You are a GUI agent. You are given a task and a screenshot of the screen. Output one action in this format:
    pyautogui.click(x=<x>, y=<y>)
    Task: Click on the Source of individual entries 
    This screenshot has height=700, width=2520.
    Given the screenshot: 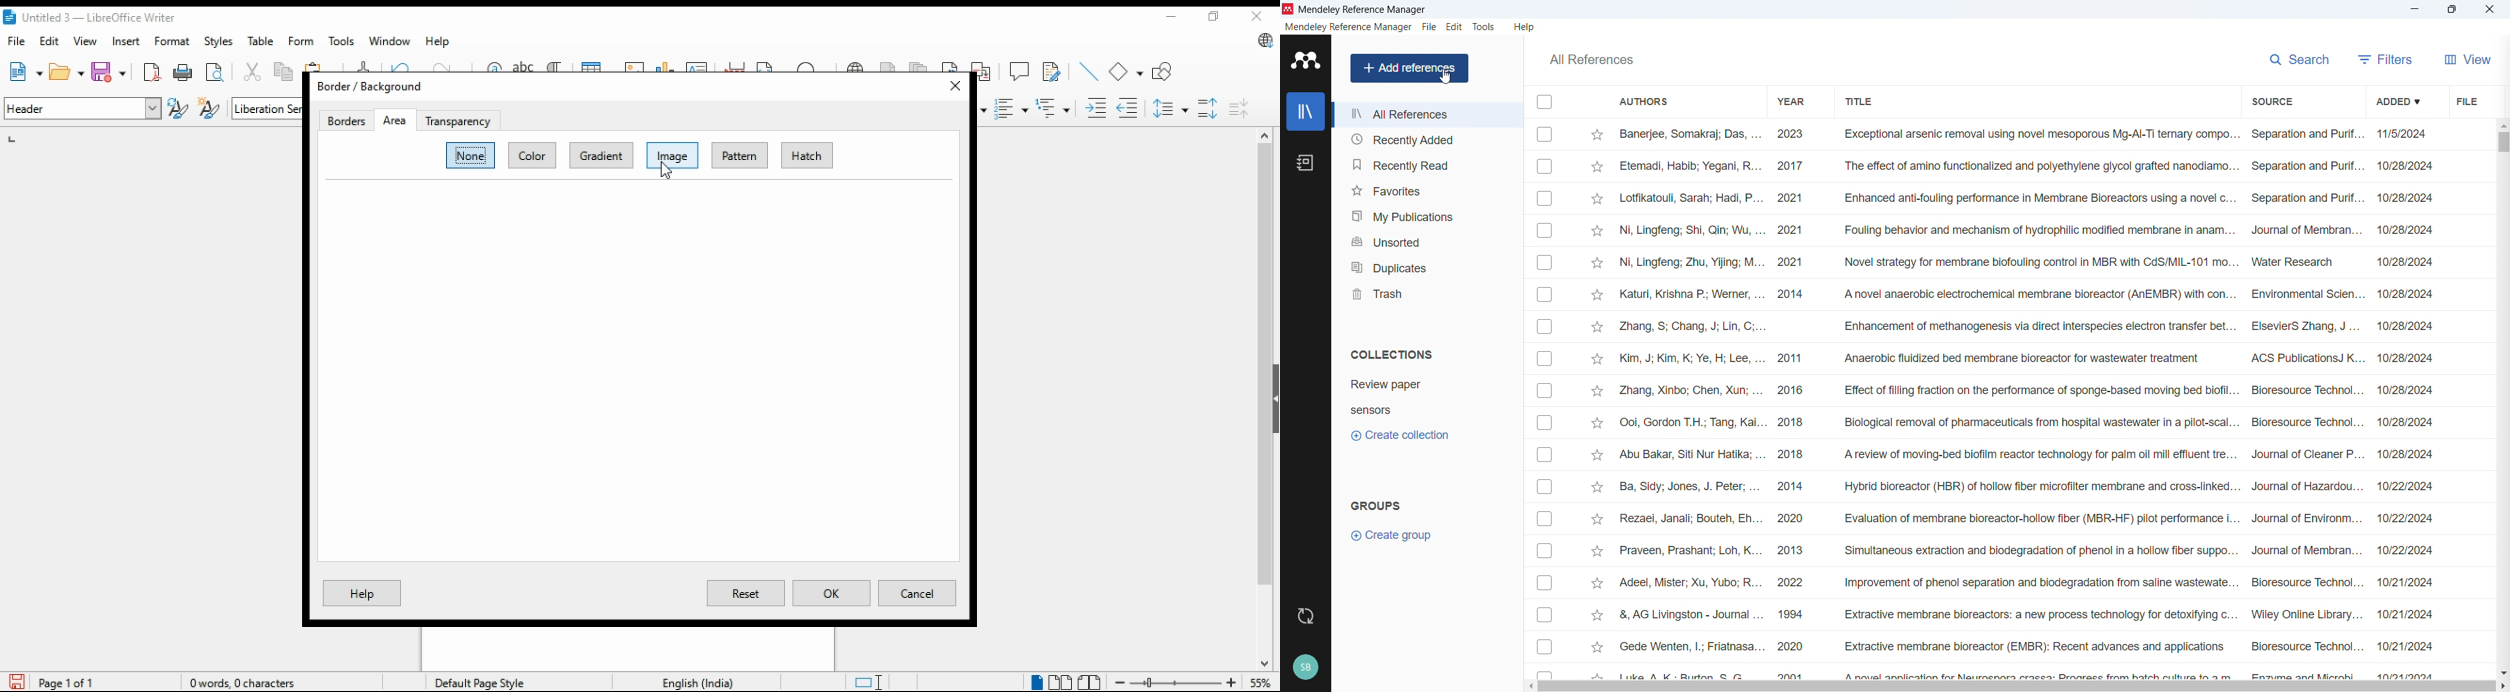 What is the action you would take?
    pyautogui.click(x=2306, y=402)
    